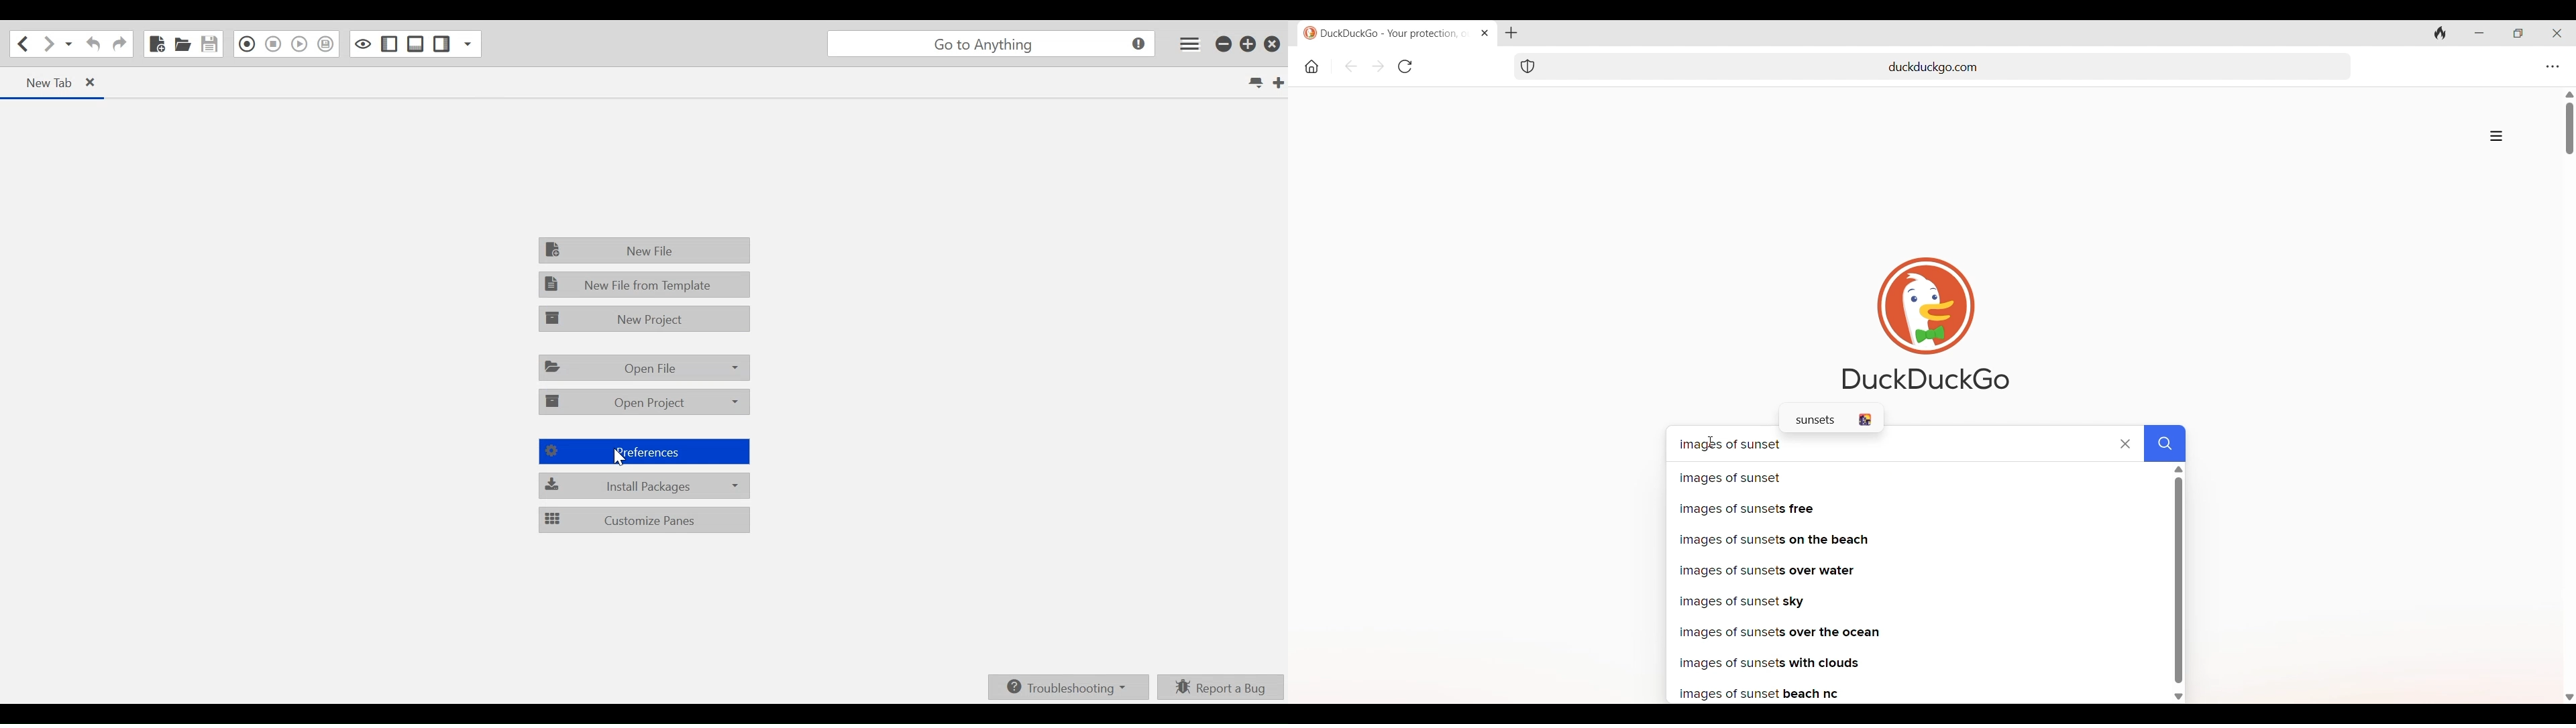 Image resolution: width=2576 pixels, height=728 pixels. I want to click on More setting options, so click(2553, 67).